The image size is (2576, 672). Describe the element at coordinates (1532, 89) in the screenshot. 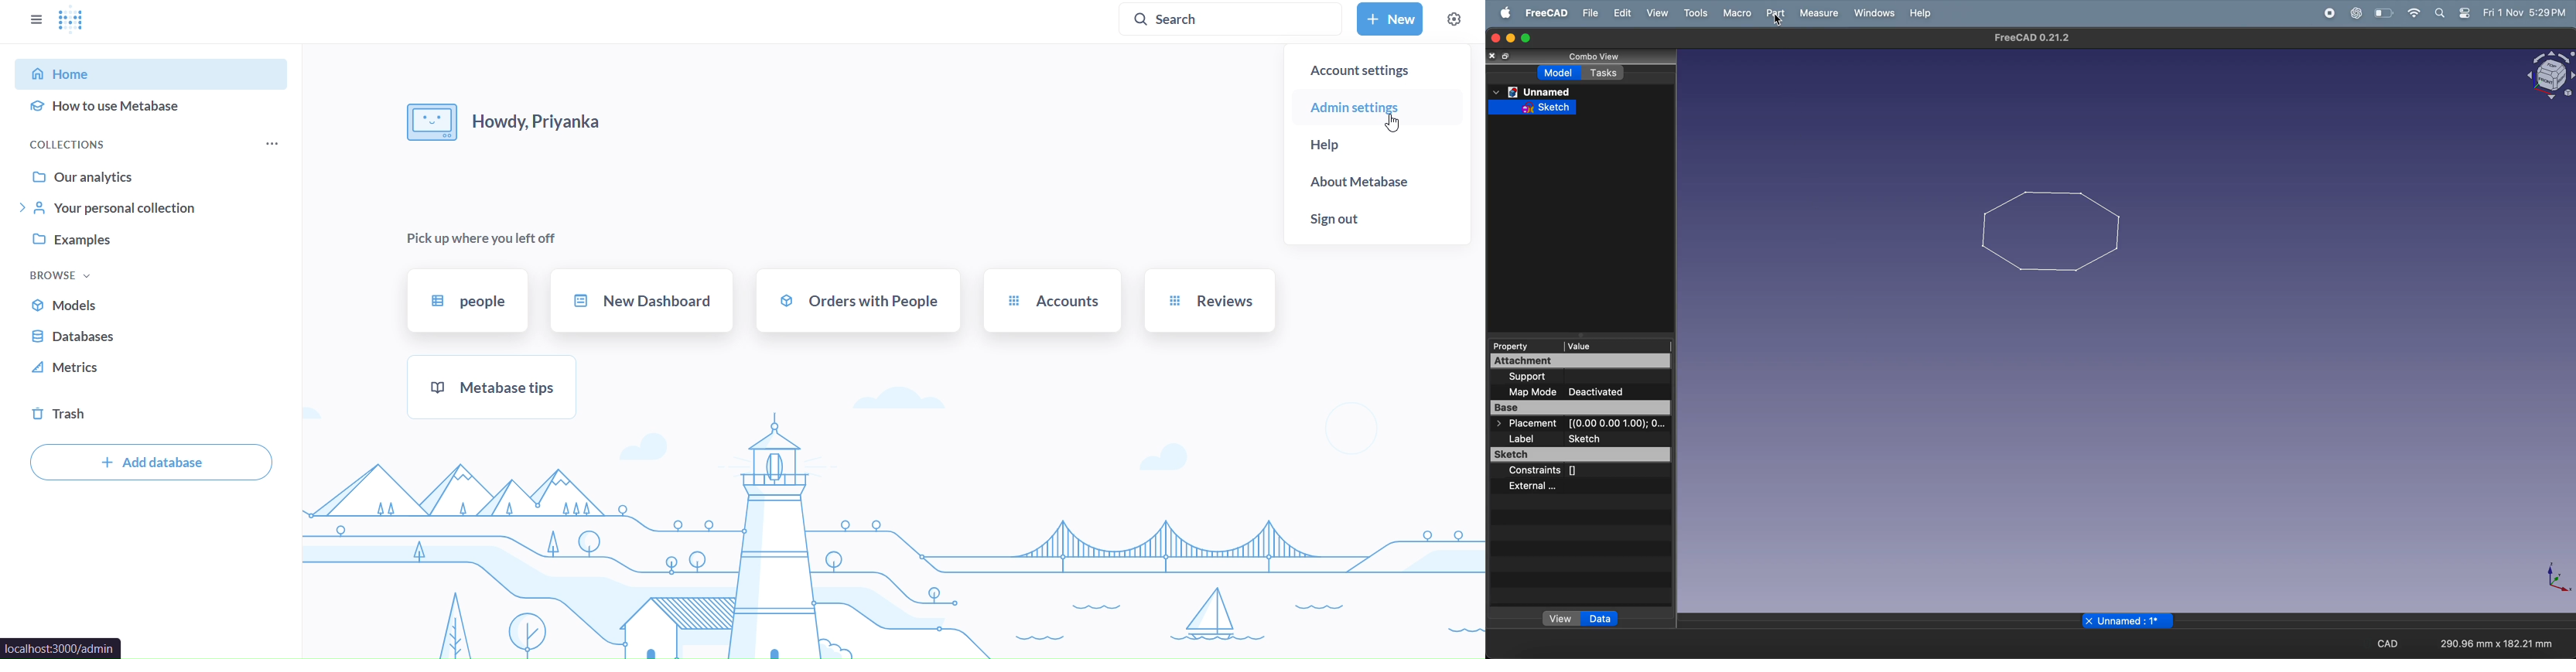

I see `unnamed` at that location.